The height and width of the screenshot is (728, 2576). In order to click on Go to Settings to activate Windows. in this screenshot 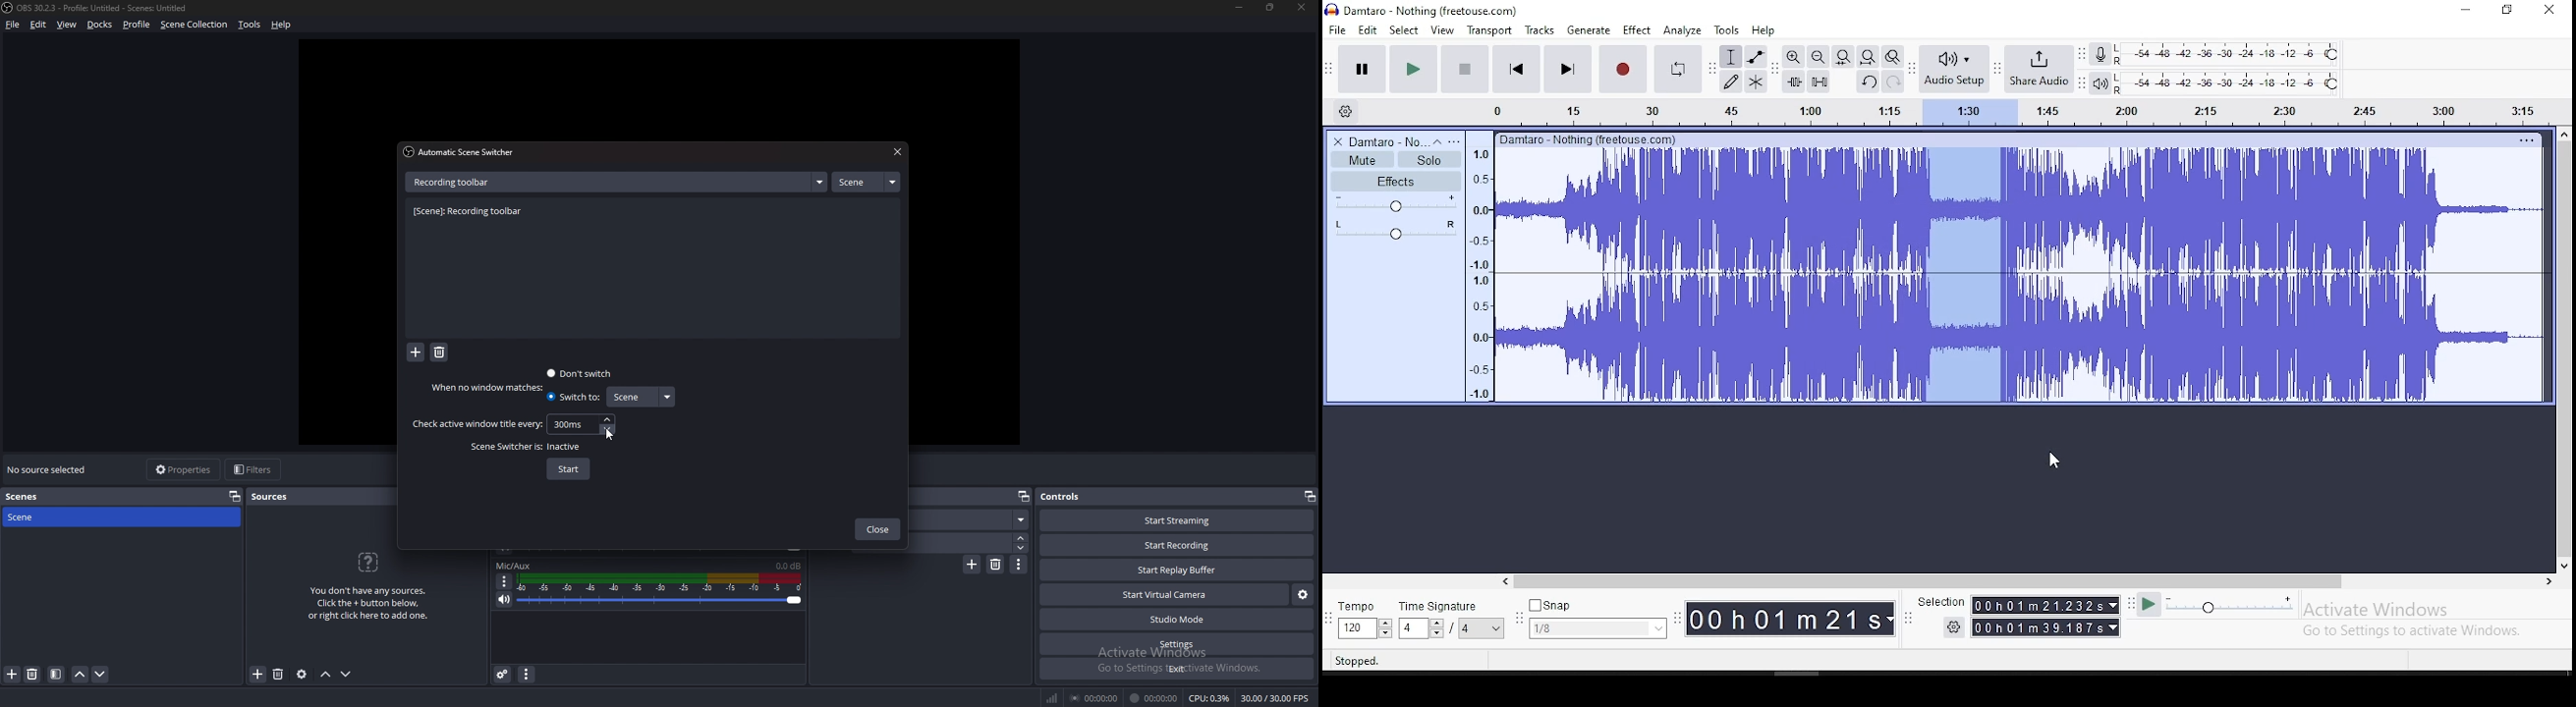, I will do `click(2415, 630)`.